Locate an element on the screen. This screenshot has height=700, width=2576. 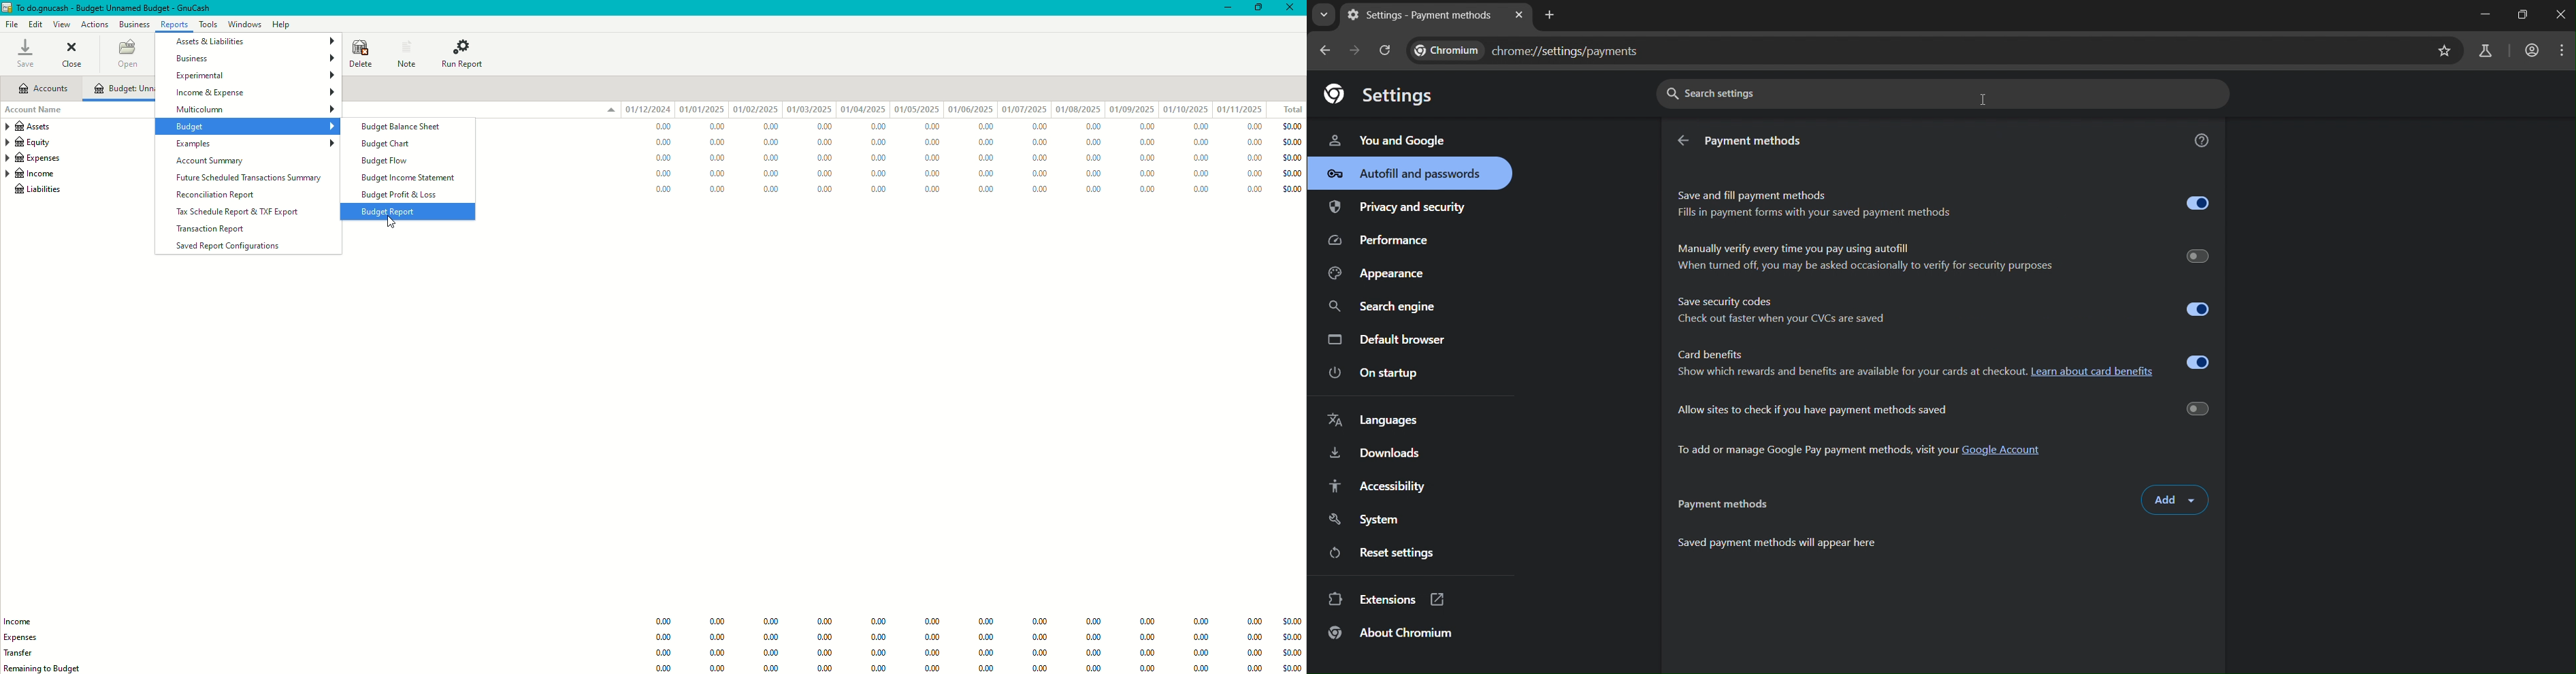
0.00 is located at coordinates (988, 667).